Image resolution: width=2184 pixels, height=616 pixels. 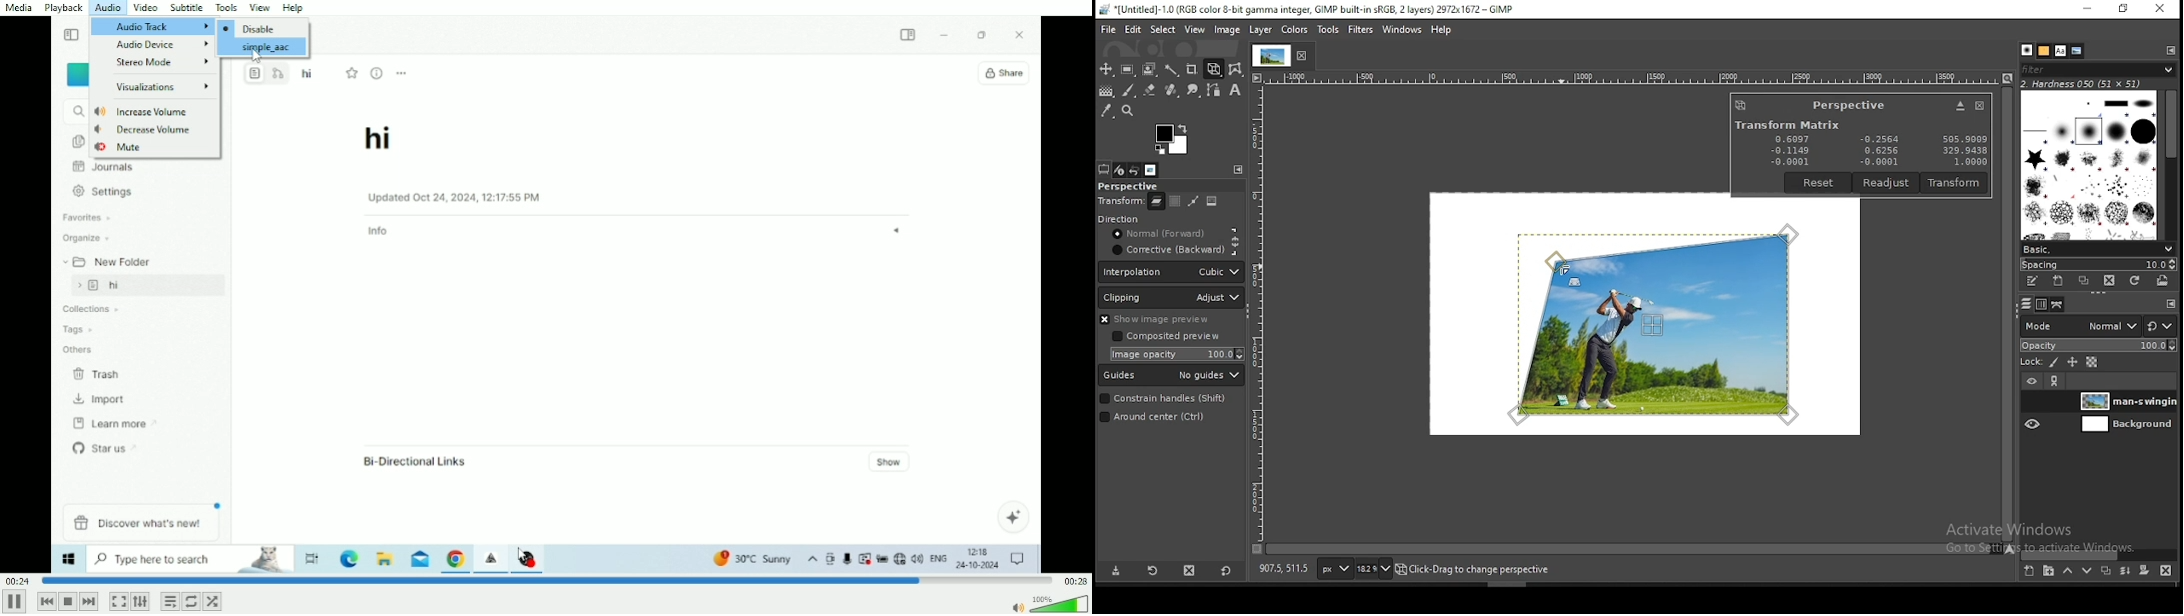 What do you see at coordinates (121, 147) in the screenshot?
I see `Mute` at bounding box center [121, 147].